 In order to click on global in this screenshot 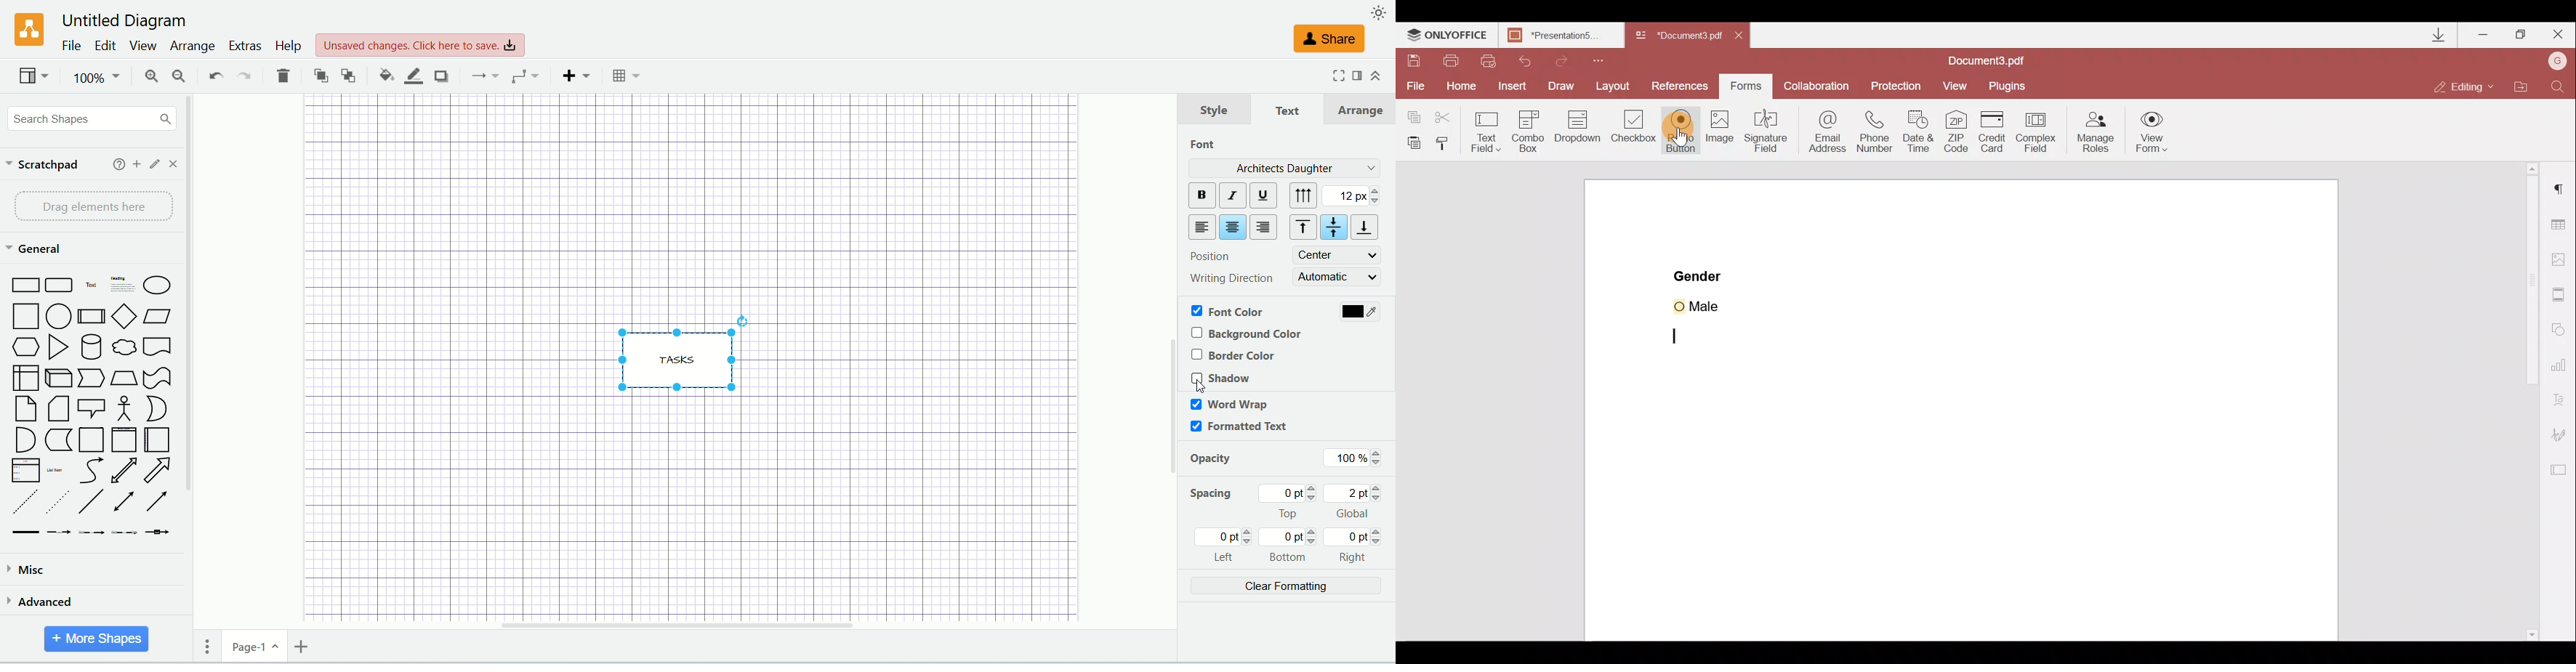, I will do `click(1355, 502)`.